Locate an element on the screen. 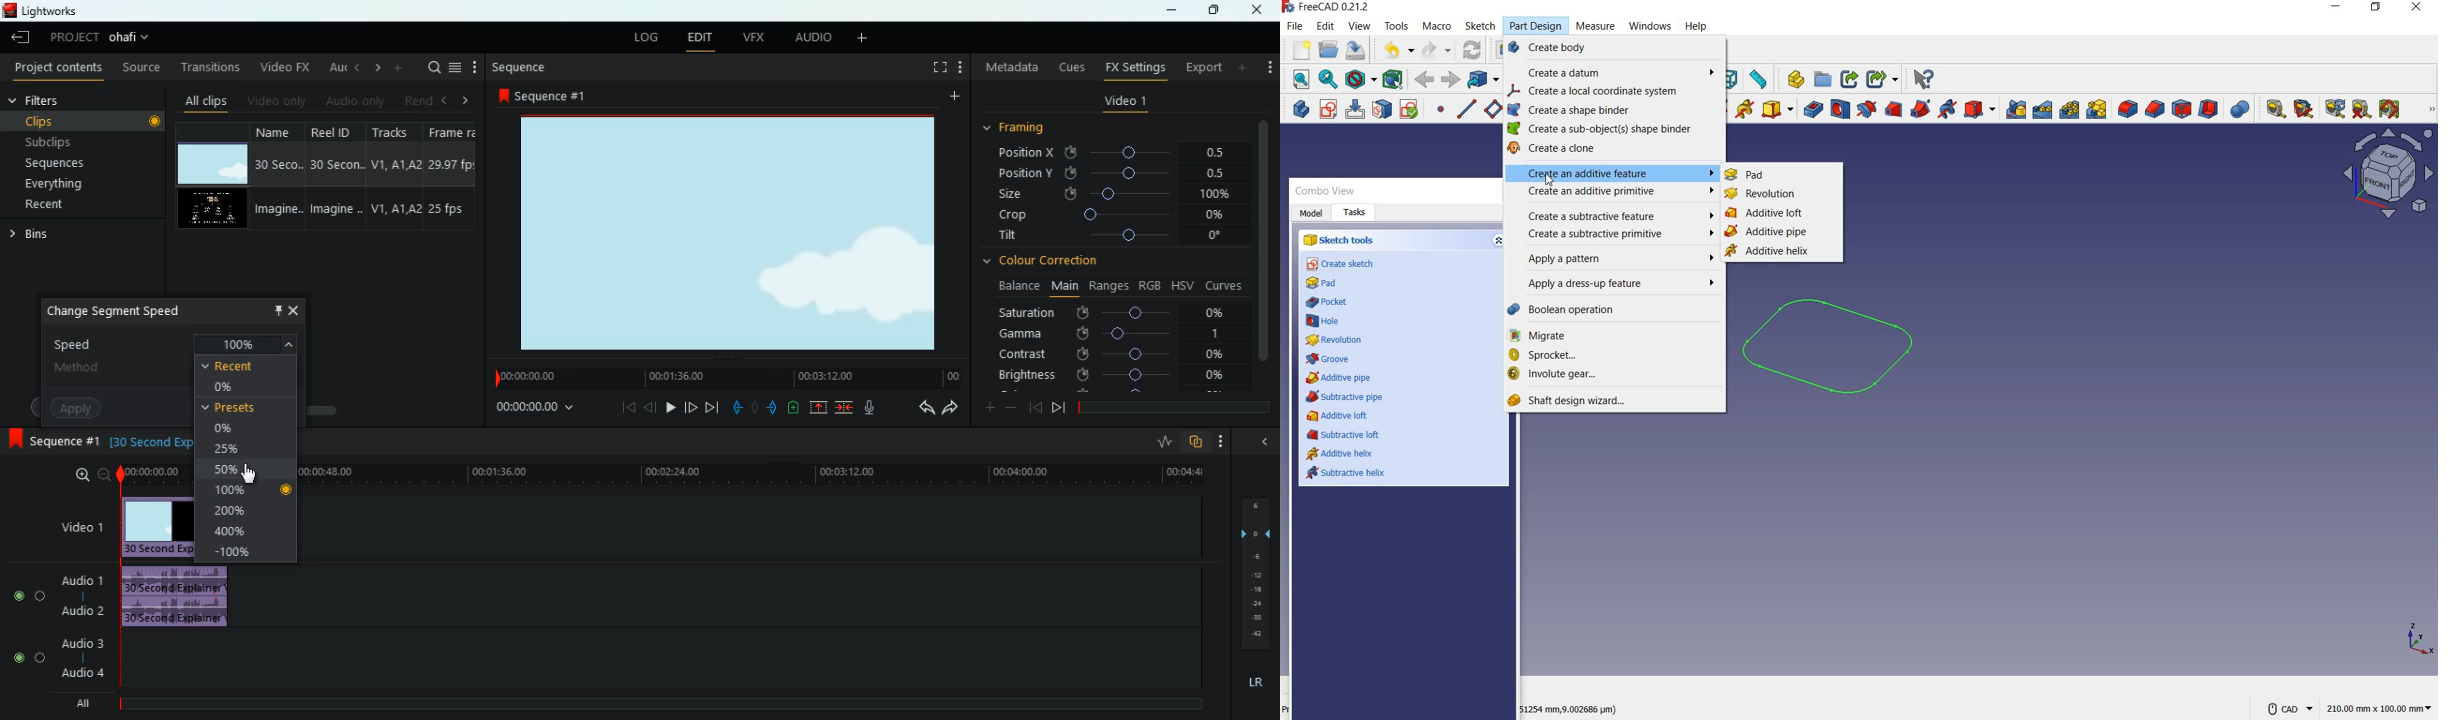 This screenshot has width=2464, height=728.  is located at coordinates (1115, 237).